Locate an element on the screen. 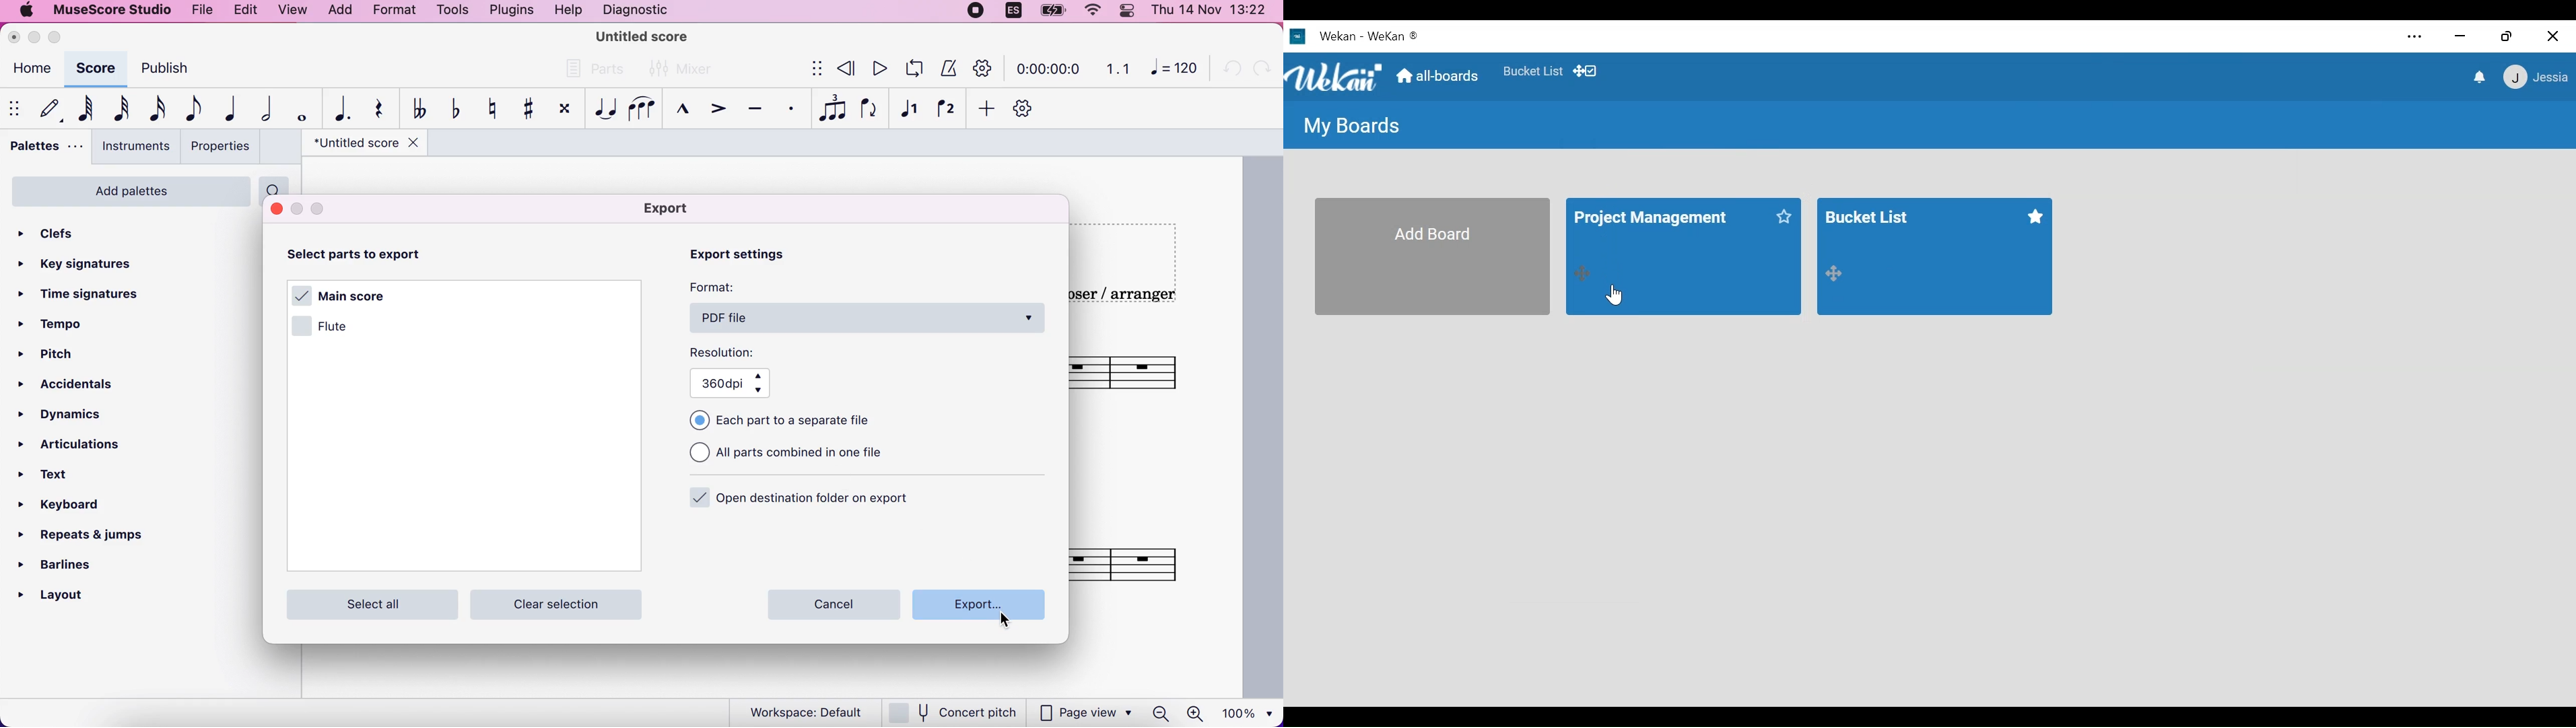 The image size is (2576, 728). time signatures is located at coordinates (95, 295).